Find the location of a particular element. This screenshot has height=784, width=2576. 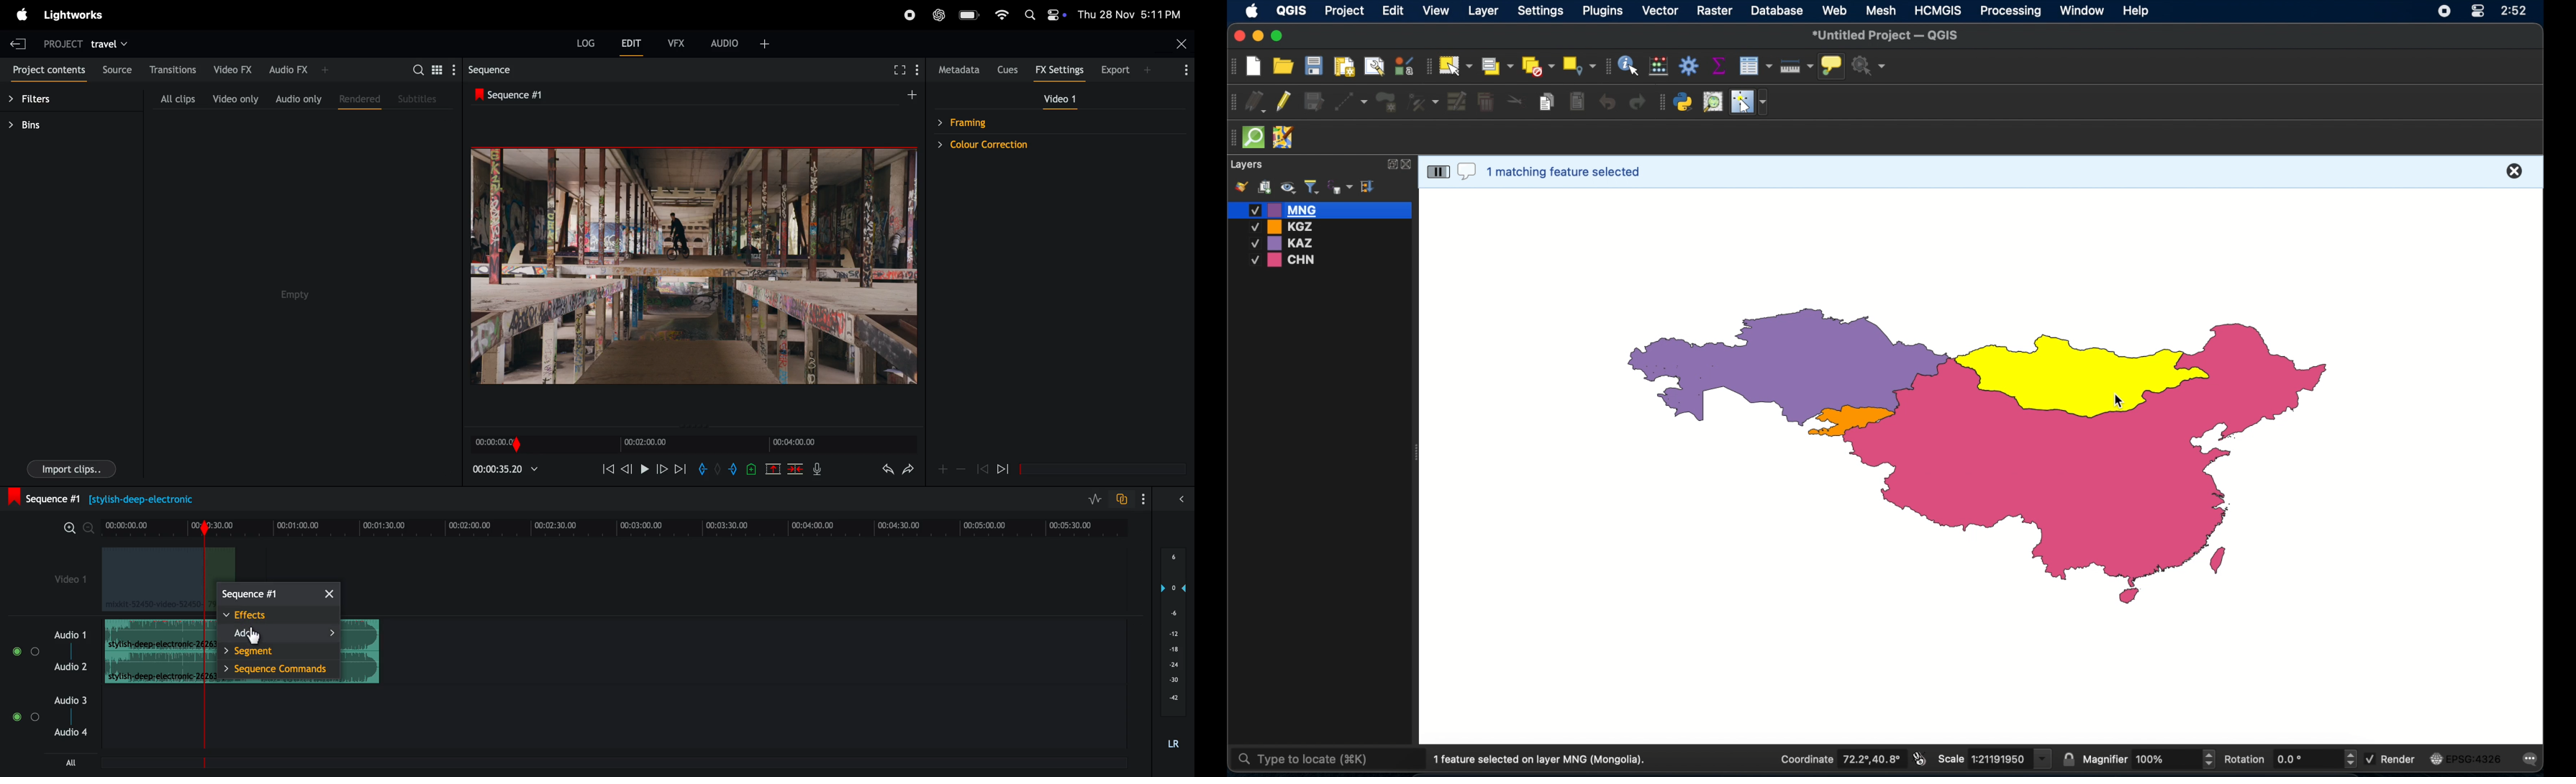

filter legend by expression is located at coordinates (1341, 186).